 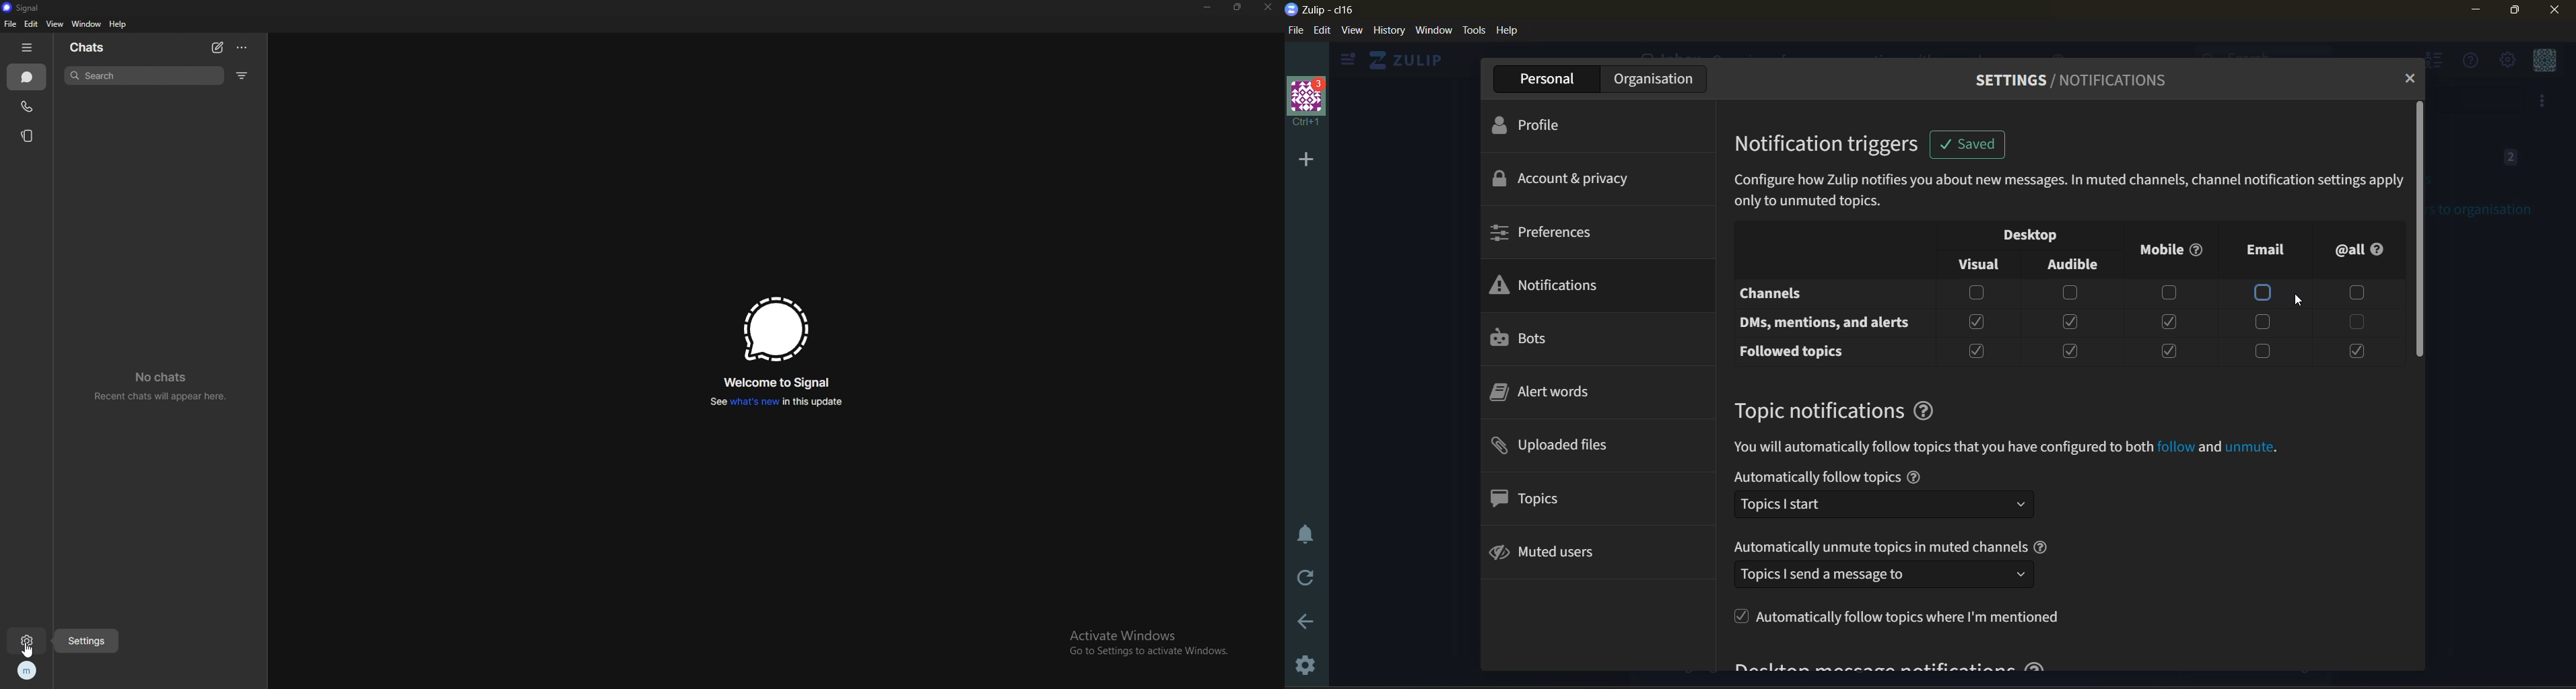 I want to click on checkbox, so click(x=2352, y=322).